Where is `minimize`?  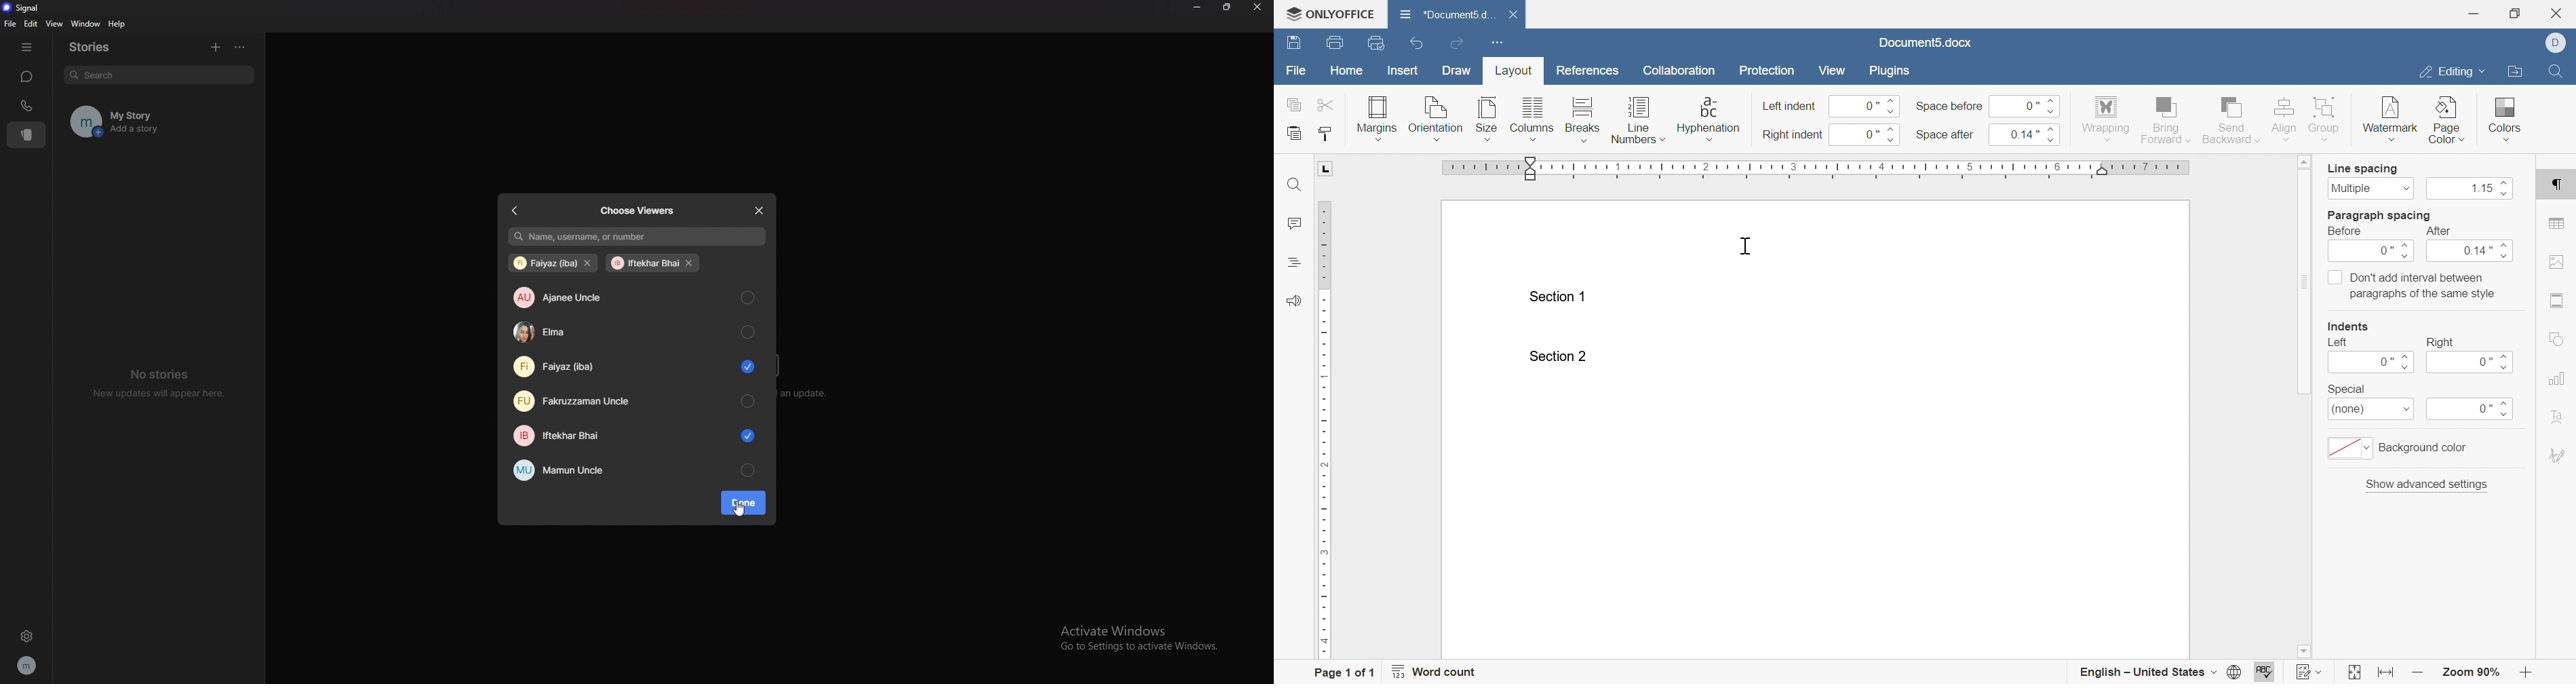 minimize is located at coordinates (2476, 13).